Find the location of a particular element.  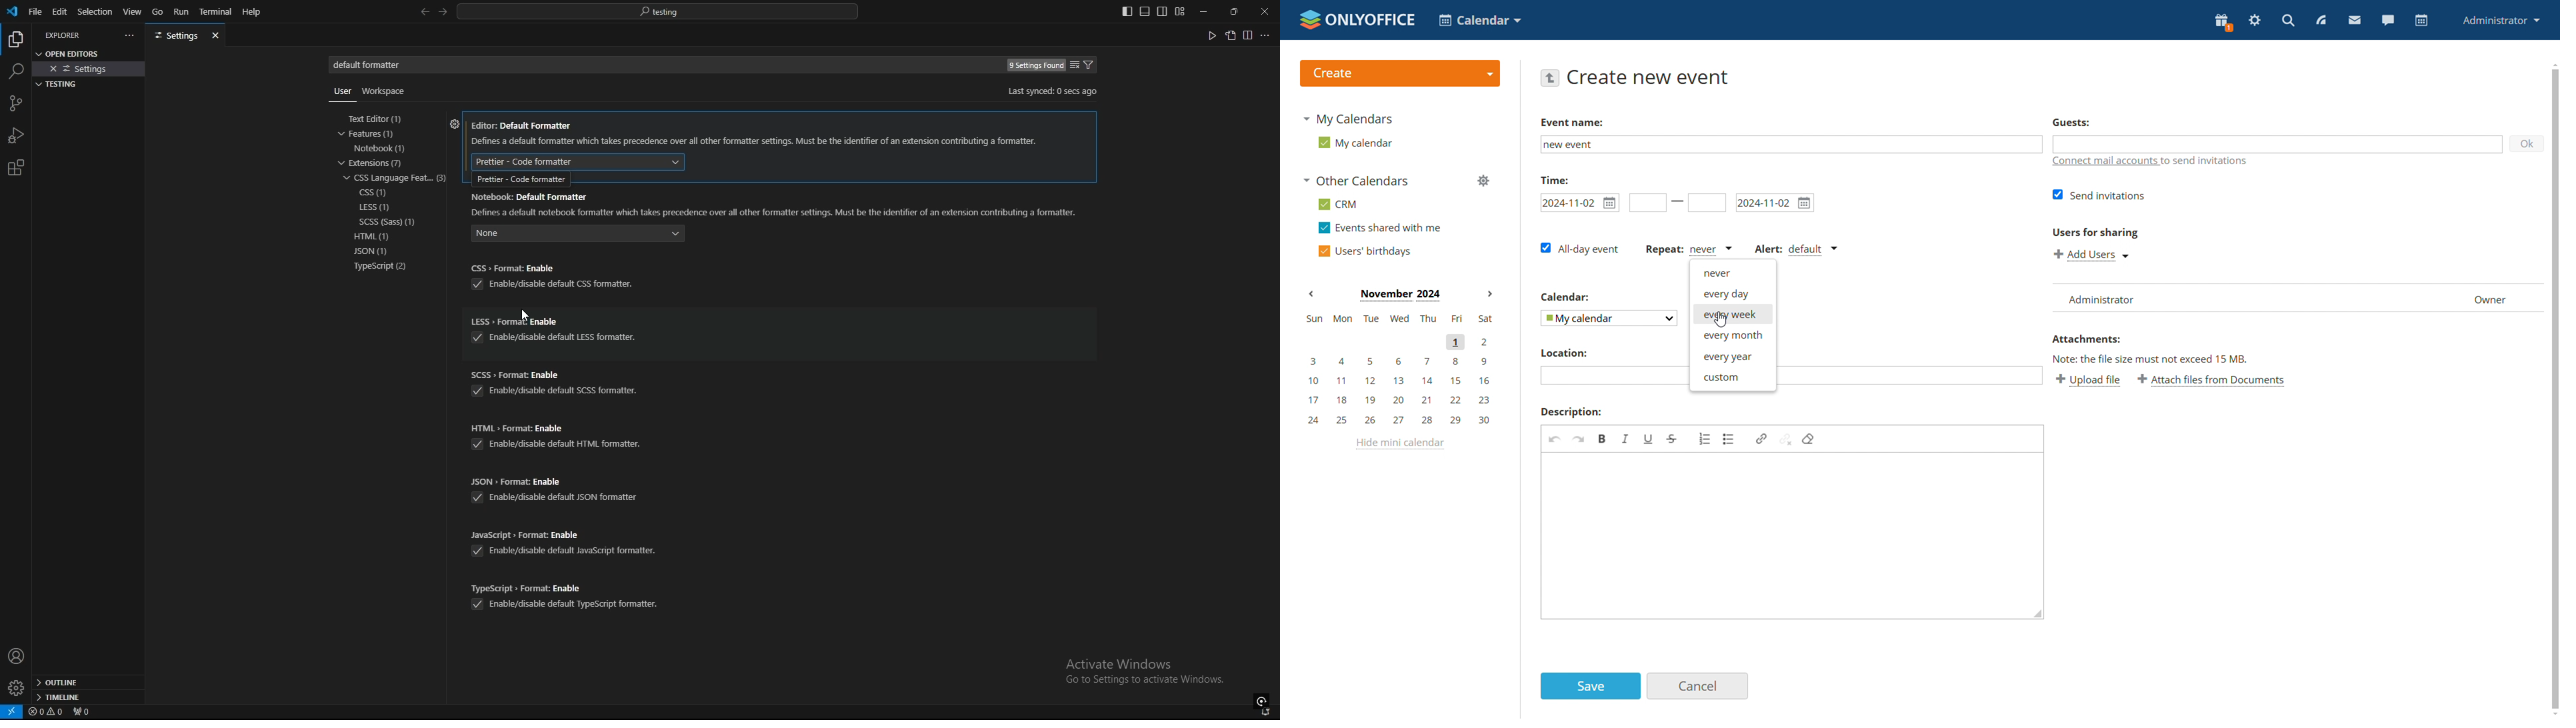

default formatter is located at coordinates (374, 65).